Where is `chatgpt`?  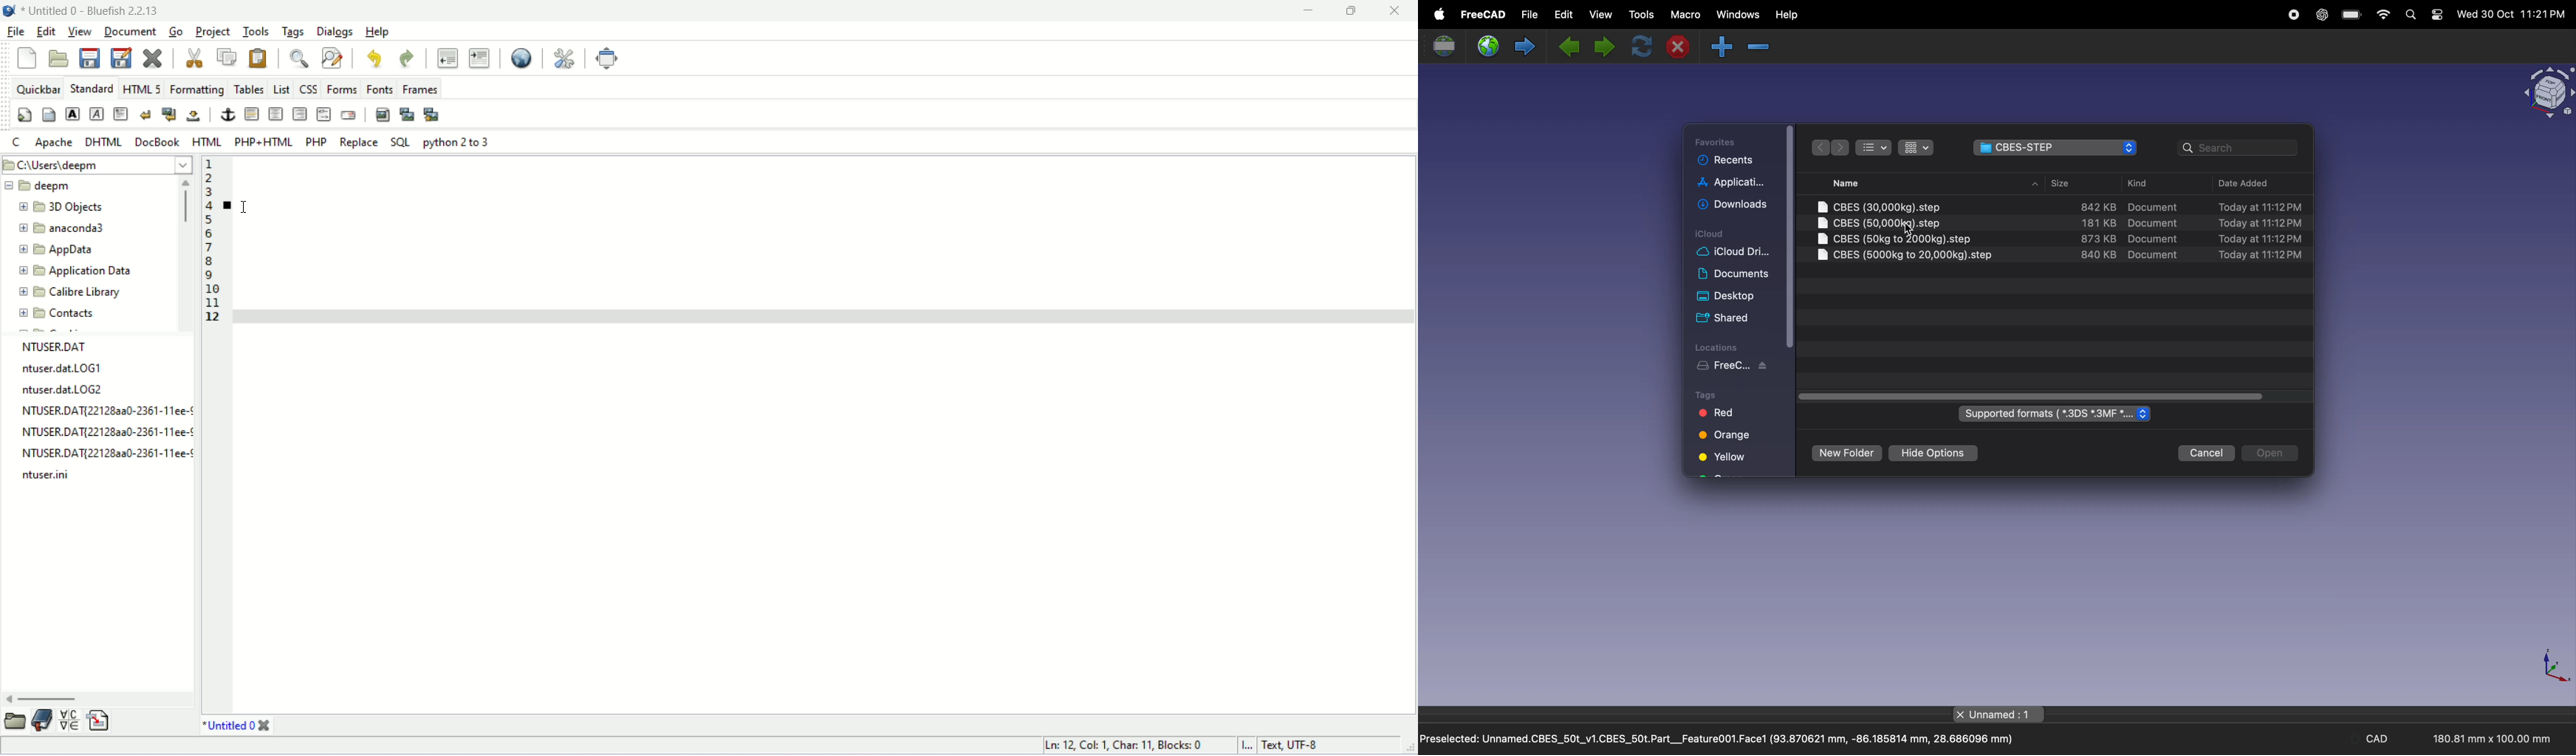 chatgpt is located at coordinates (2320, 15).